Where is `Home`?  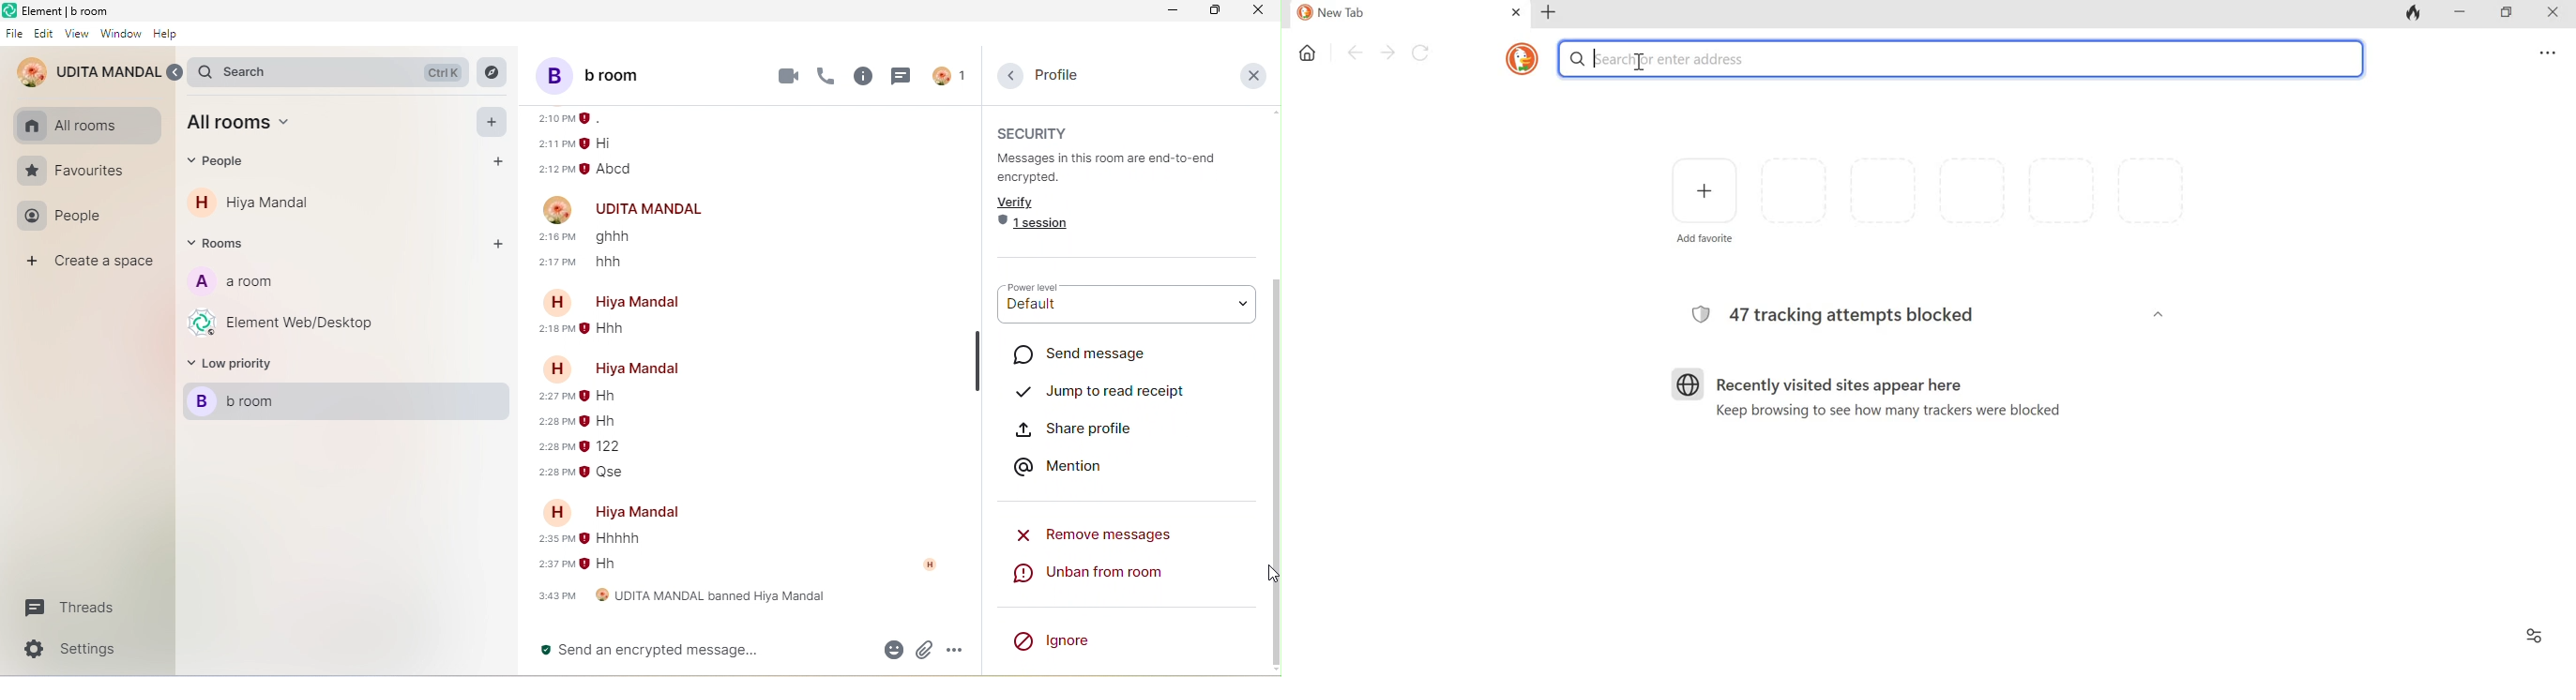
Home is located at coordinates (1308, 50).